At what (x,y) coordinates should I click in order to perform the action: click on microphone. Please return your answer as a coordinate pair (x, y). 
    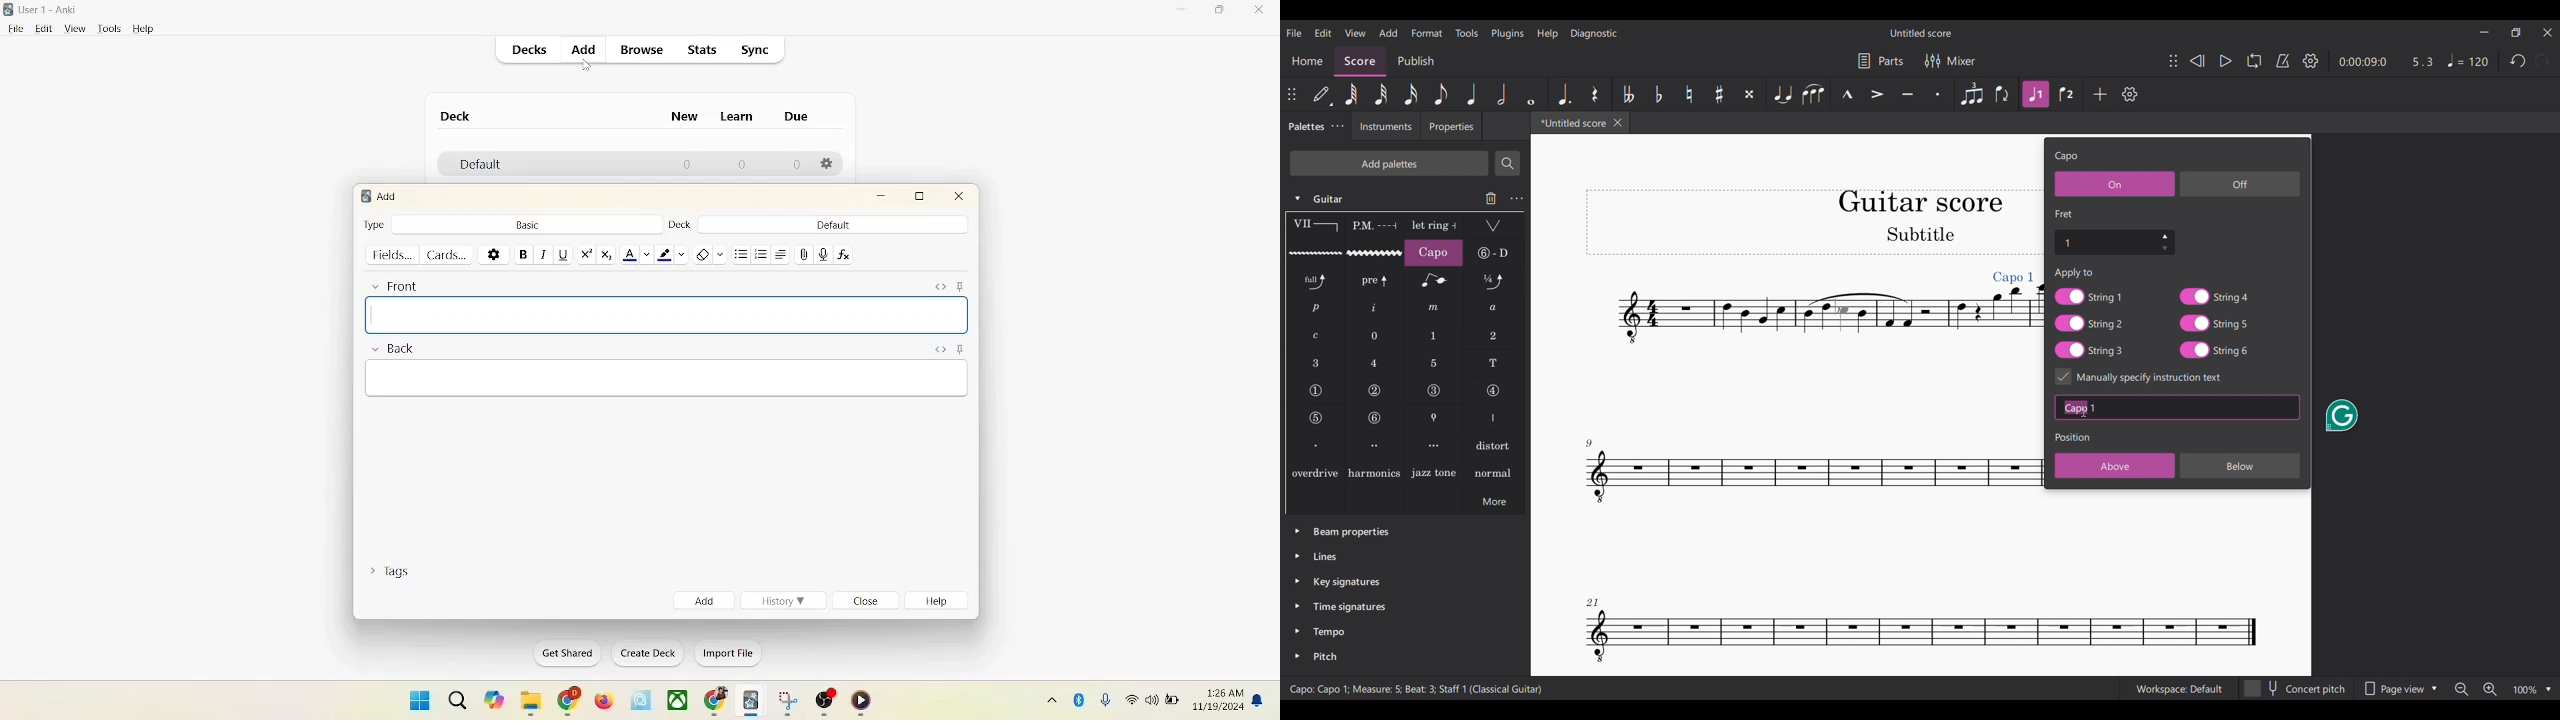
    Looking at the image, I should click on (1102, 698).